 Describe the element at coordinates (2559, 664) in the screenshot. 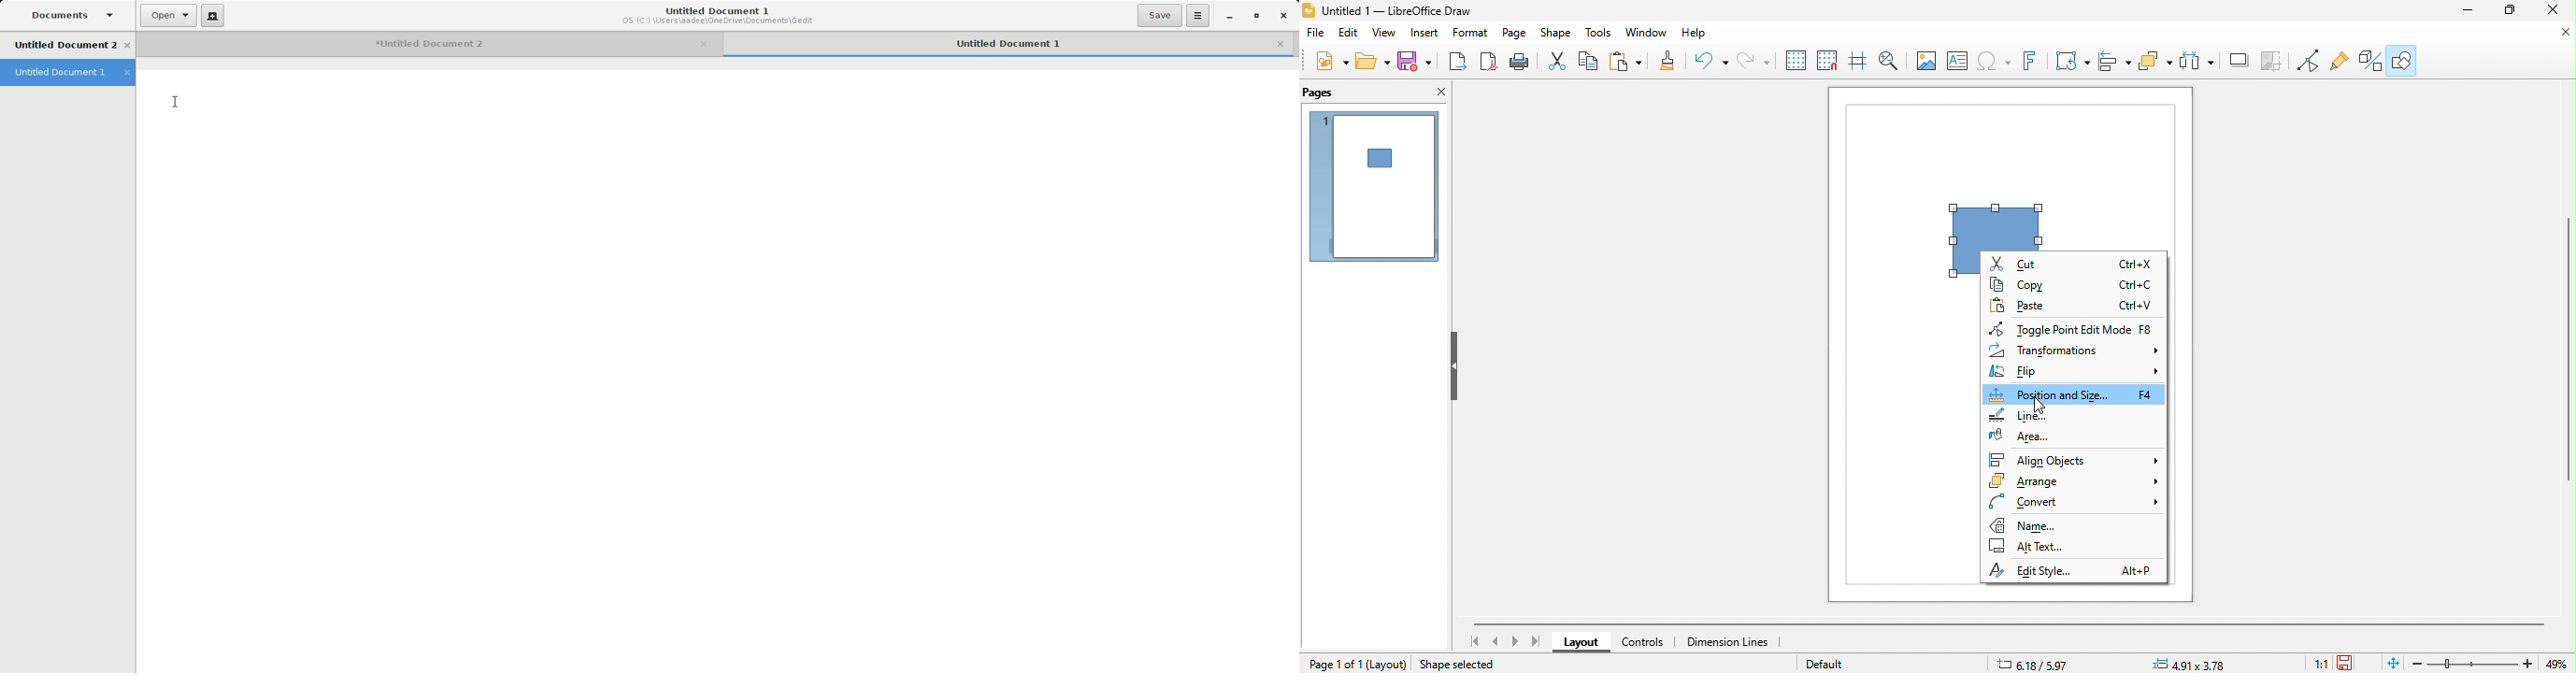

I see `49` at that location.